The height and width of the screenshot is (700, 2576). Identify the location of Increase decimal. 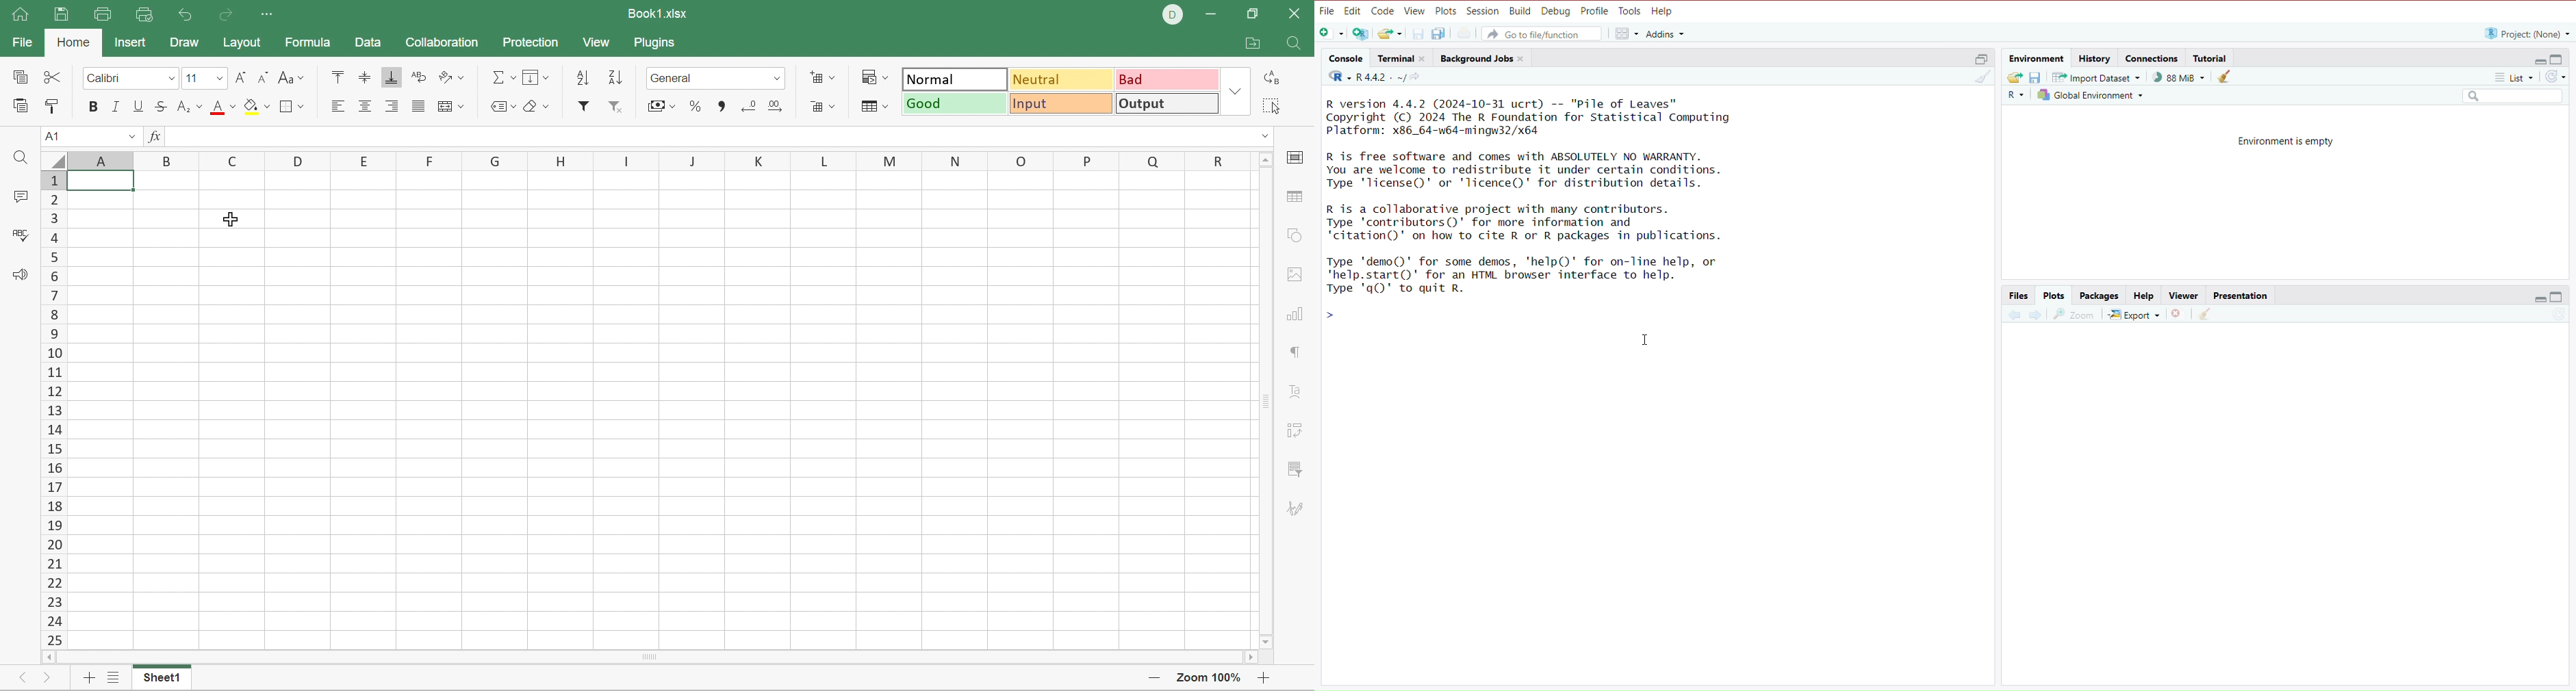
(777, 104).